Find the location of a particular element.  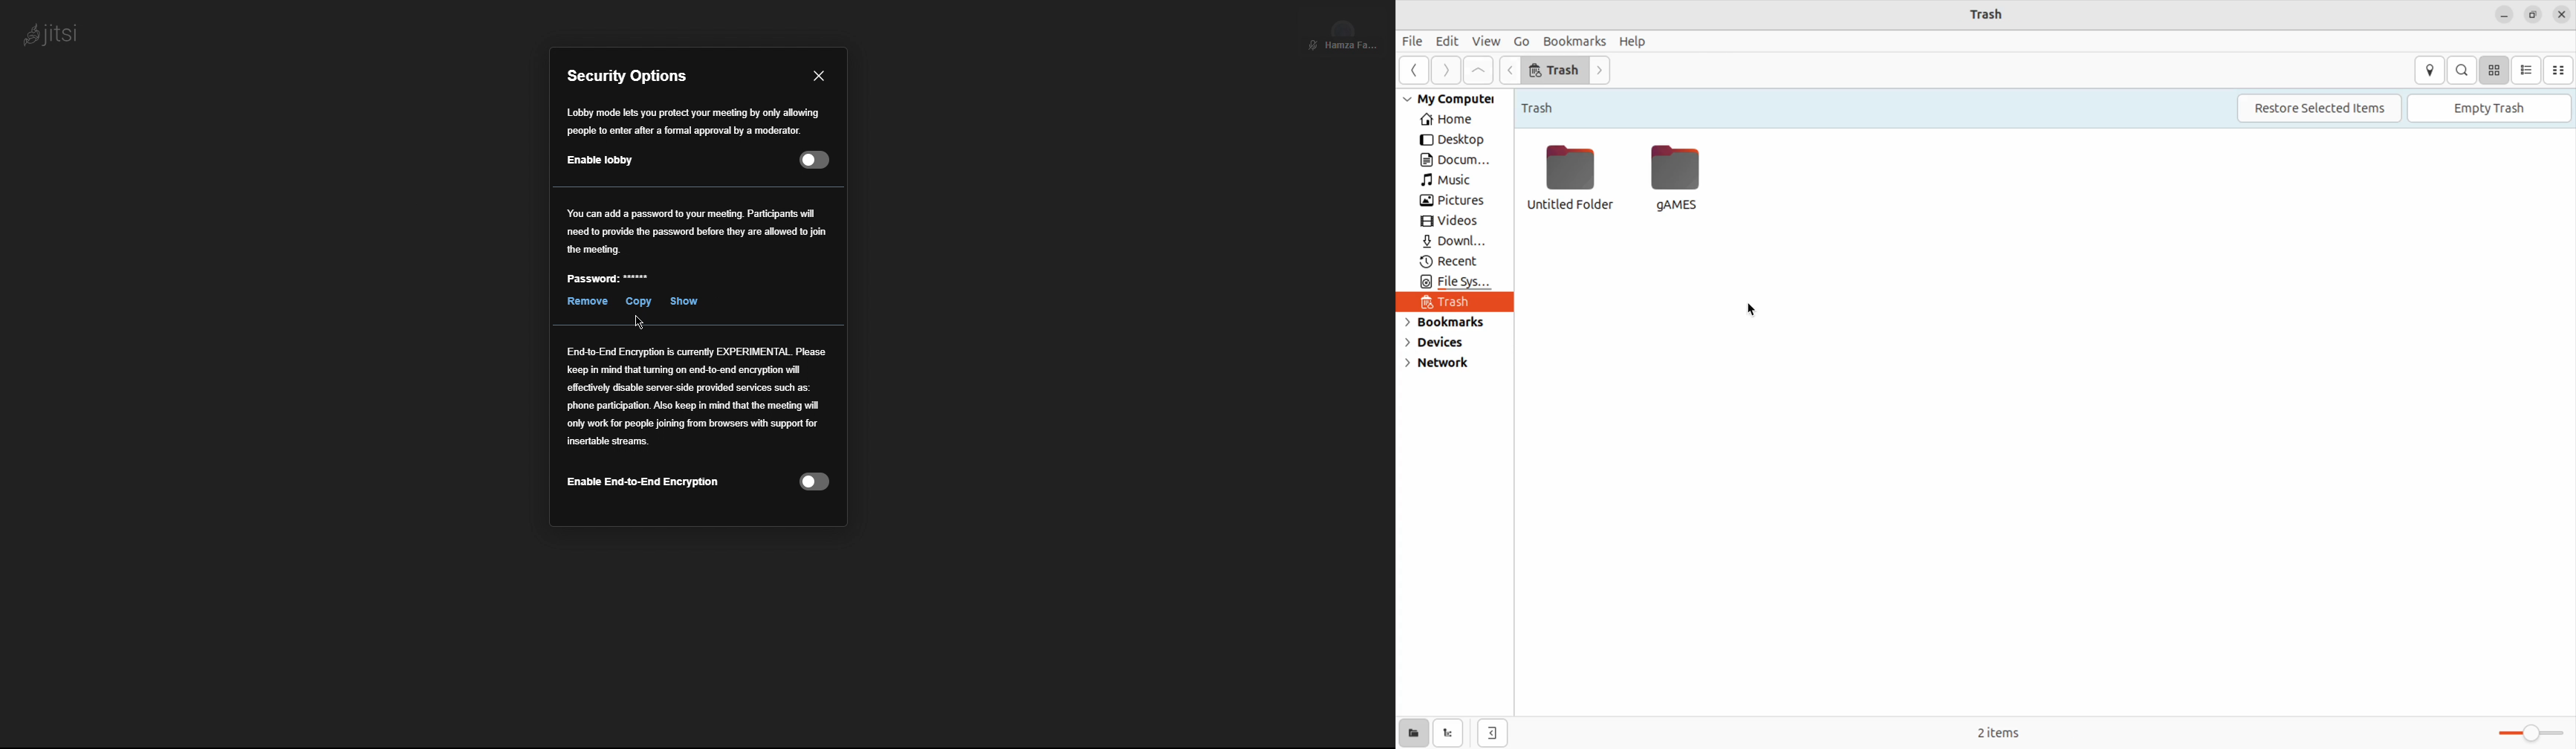

forward is located at coordinates (1604, 71).